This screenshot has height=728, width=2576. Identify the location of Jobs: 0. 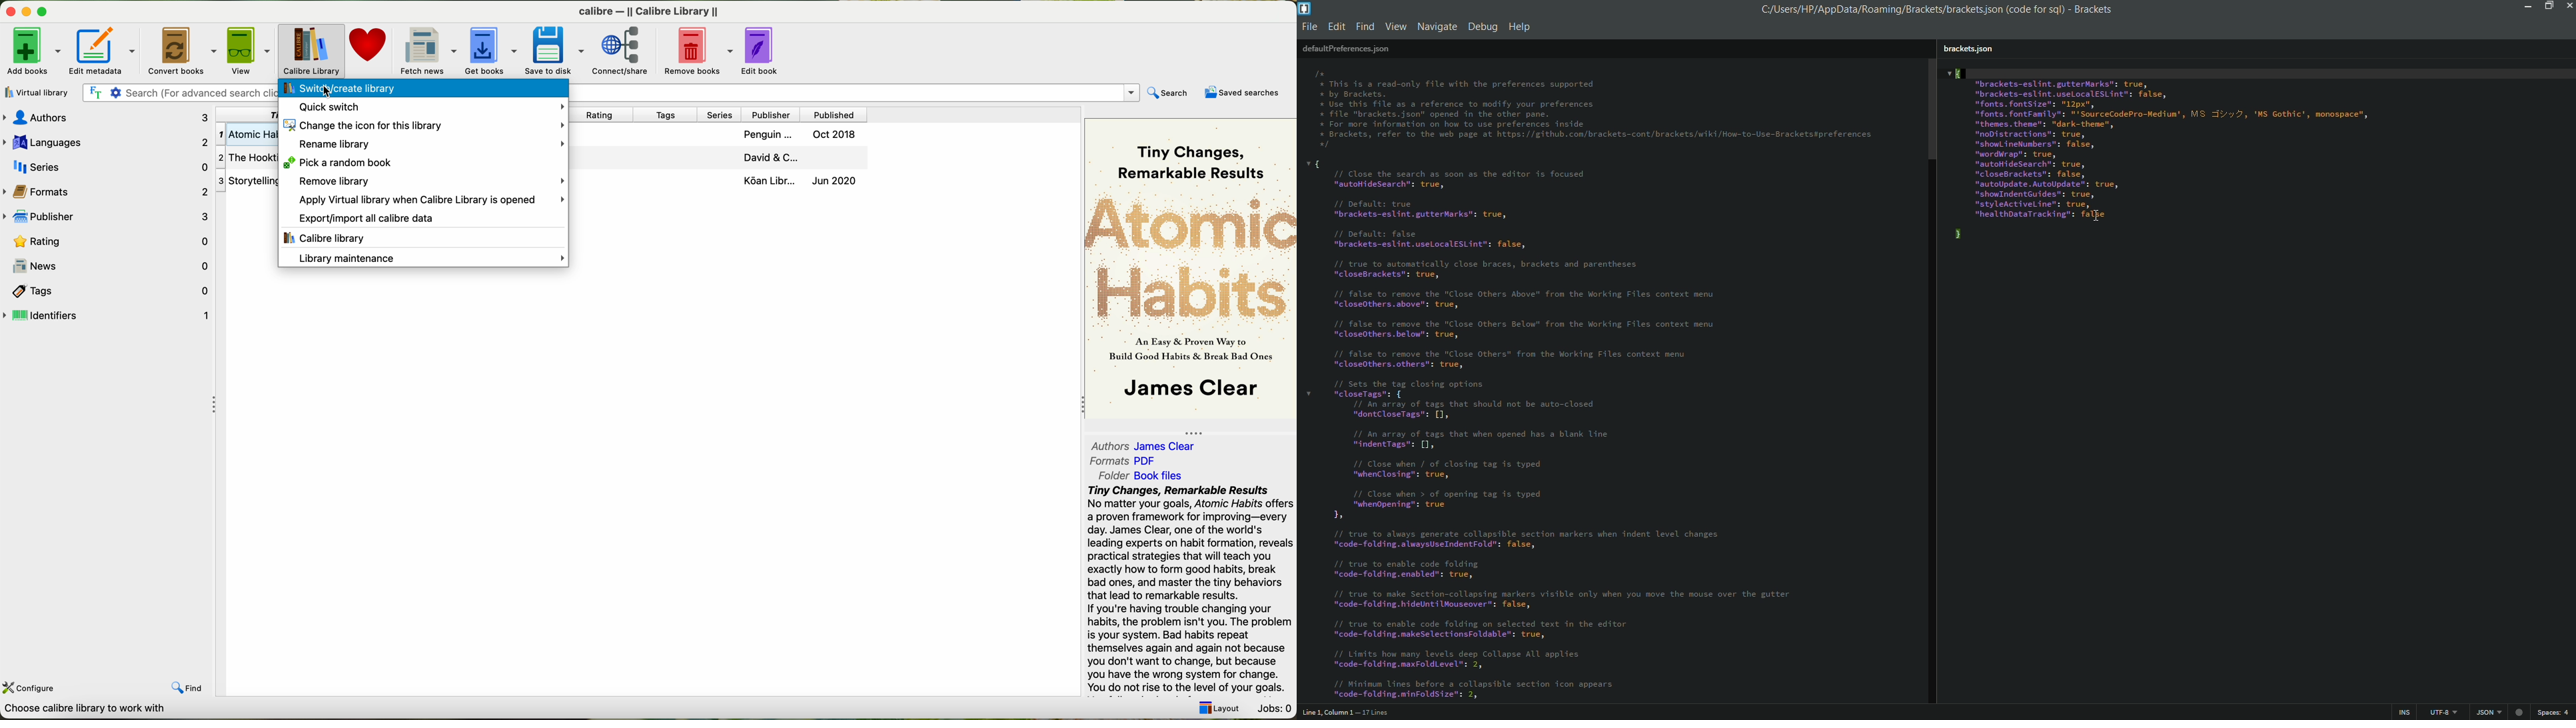
(1274, 708).